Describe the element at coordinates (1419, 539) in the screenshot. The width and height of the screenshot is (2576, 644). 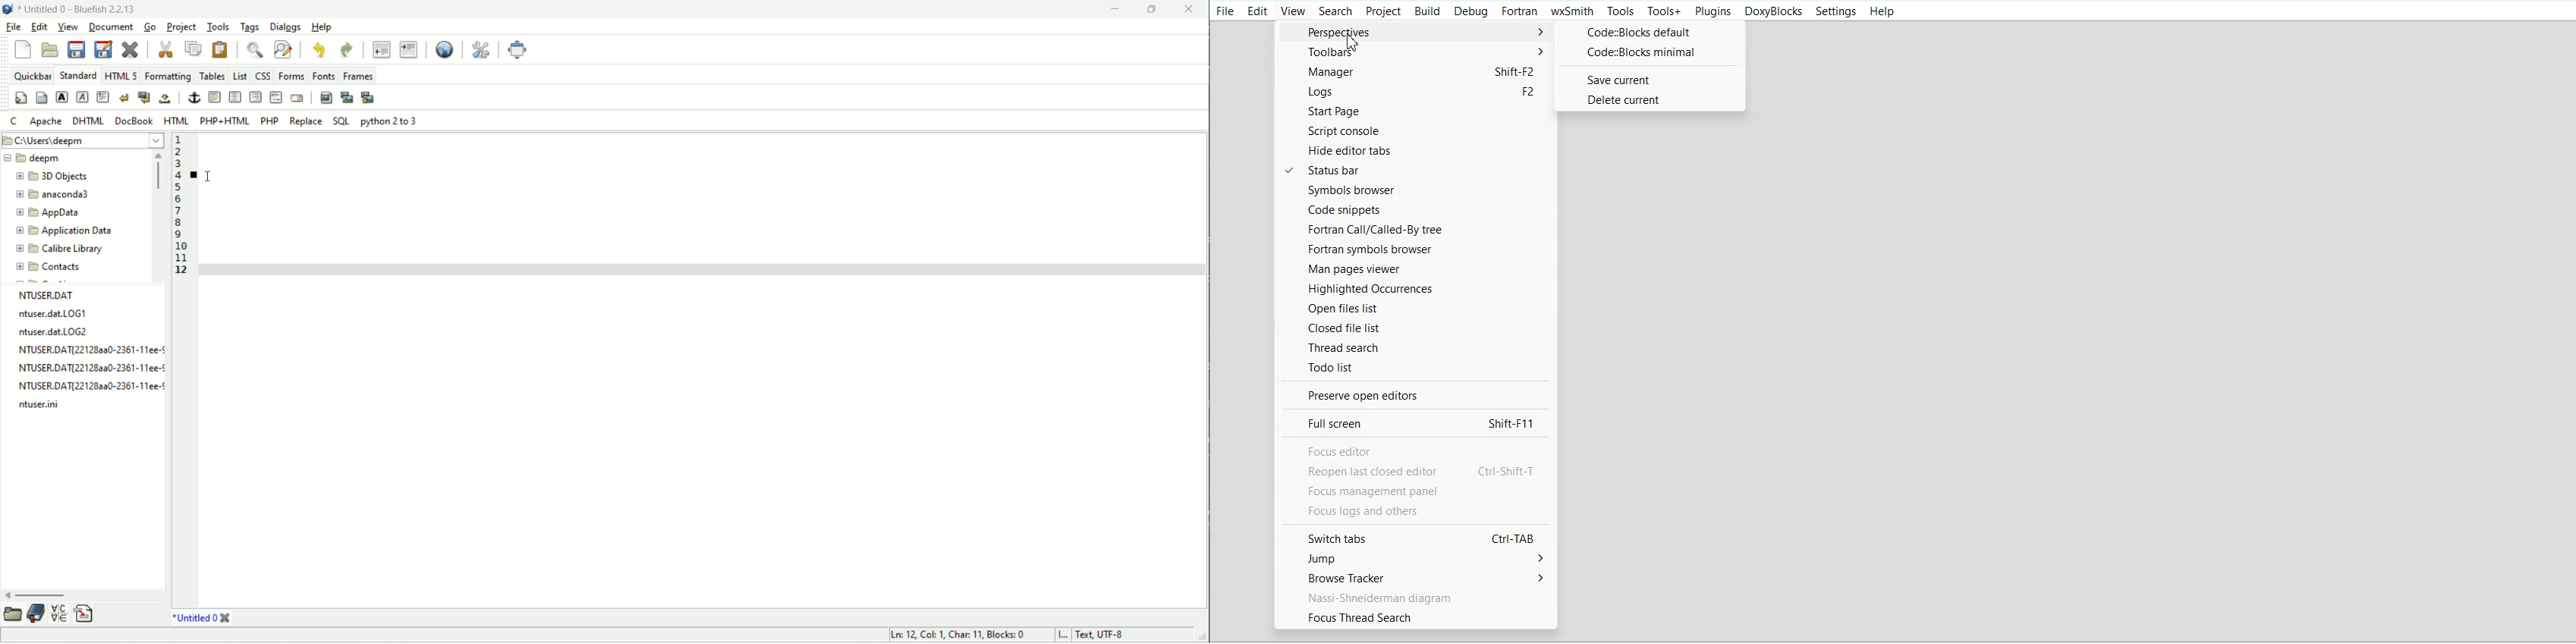
I see `Switch tabs` at that location.